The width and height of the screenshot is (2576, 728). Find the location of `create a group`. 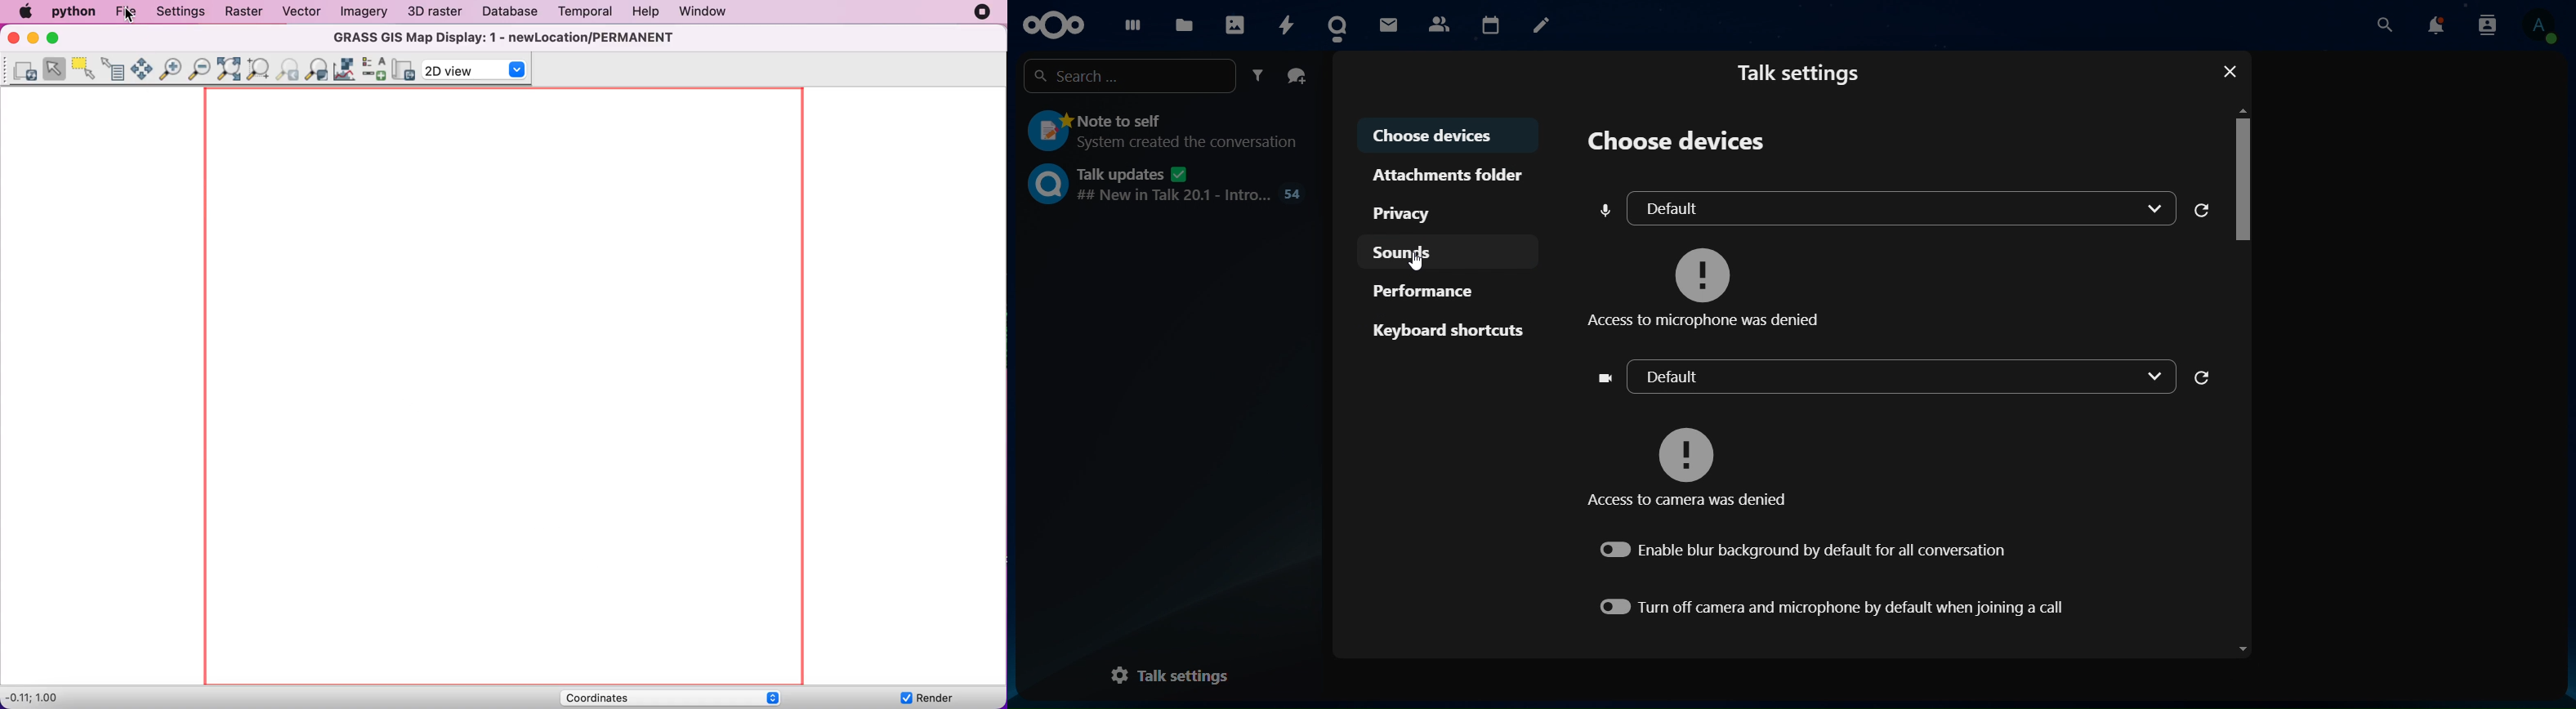

create a group is located at coordinates (1298, 77).